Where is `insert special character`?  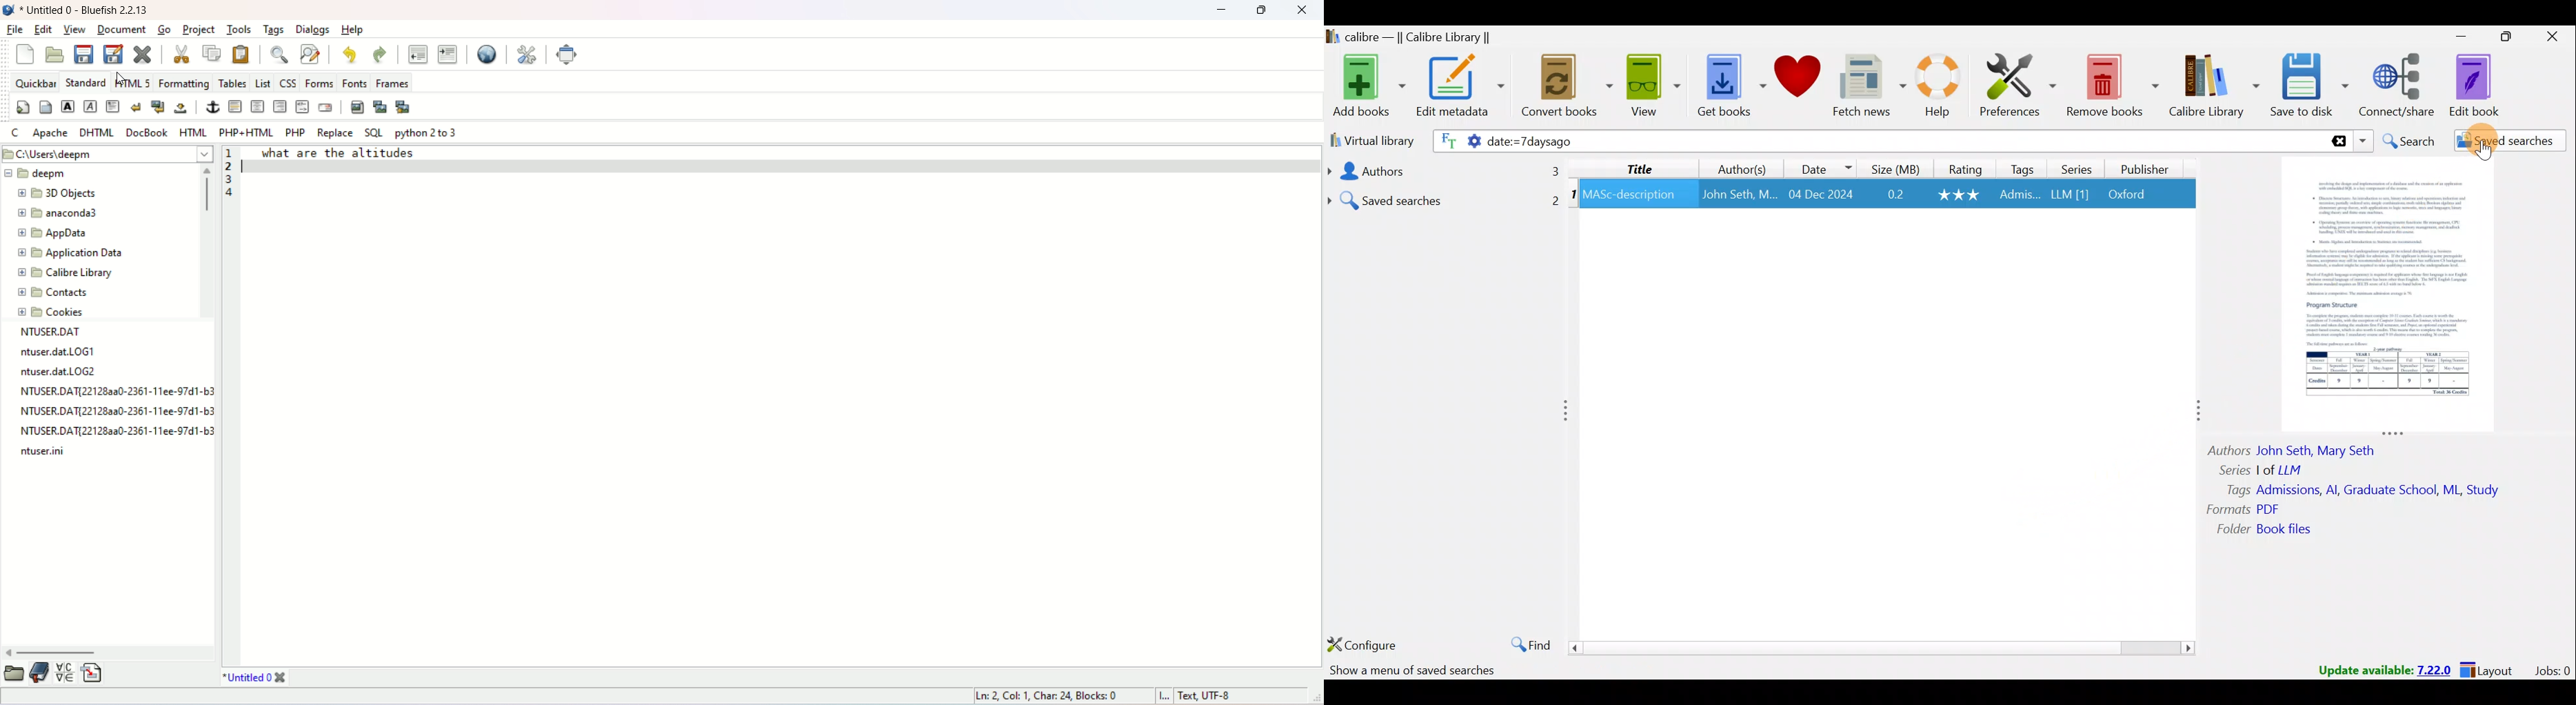
insert special character is located at coordinates (65, 671).